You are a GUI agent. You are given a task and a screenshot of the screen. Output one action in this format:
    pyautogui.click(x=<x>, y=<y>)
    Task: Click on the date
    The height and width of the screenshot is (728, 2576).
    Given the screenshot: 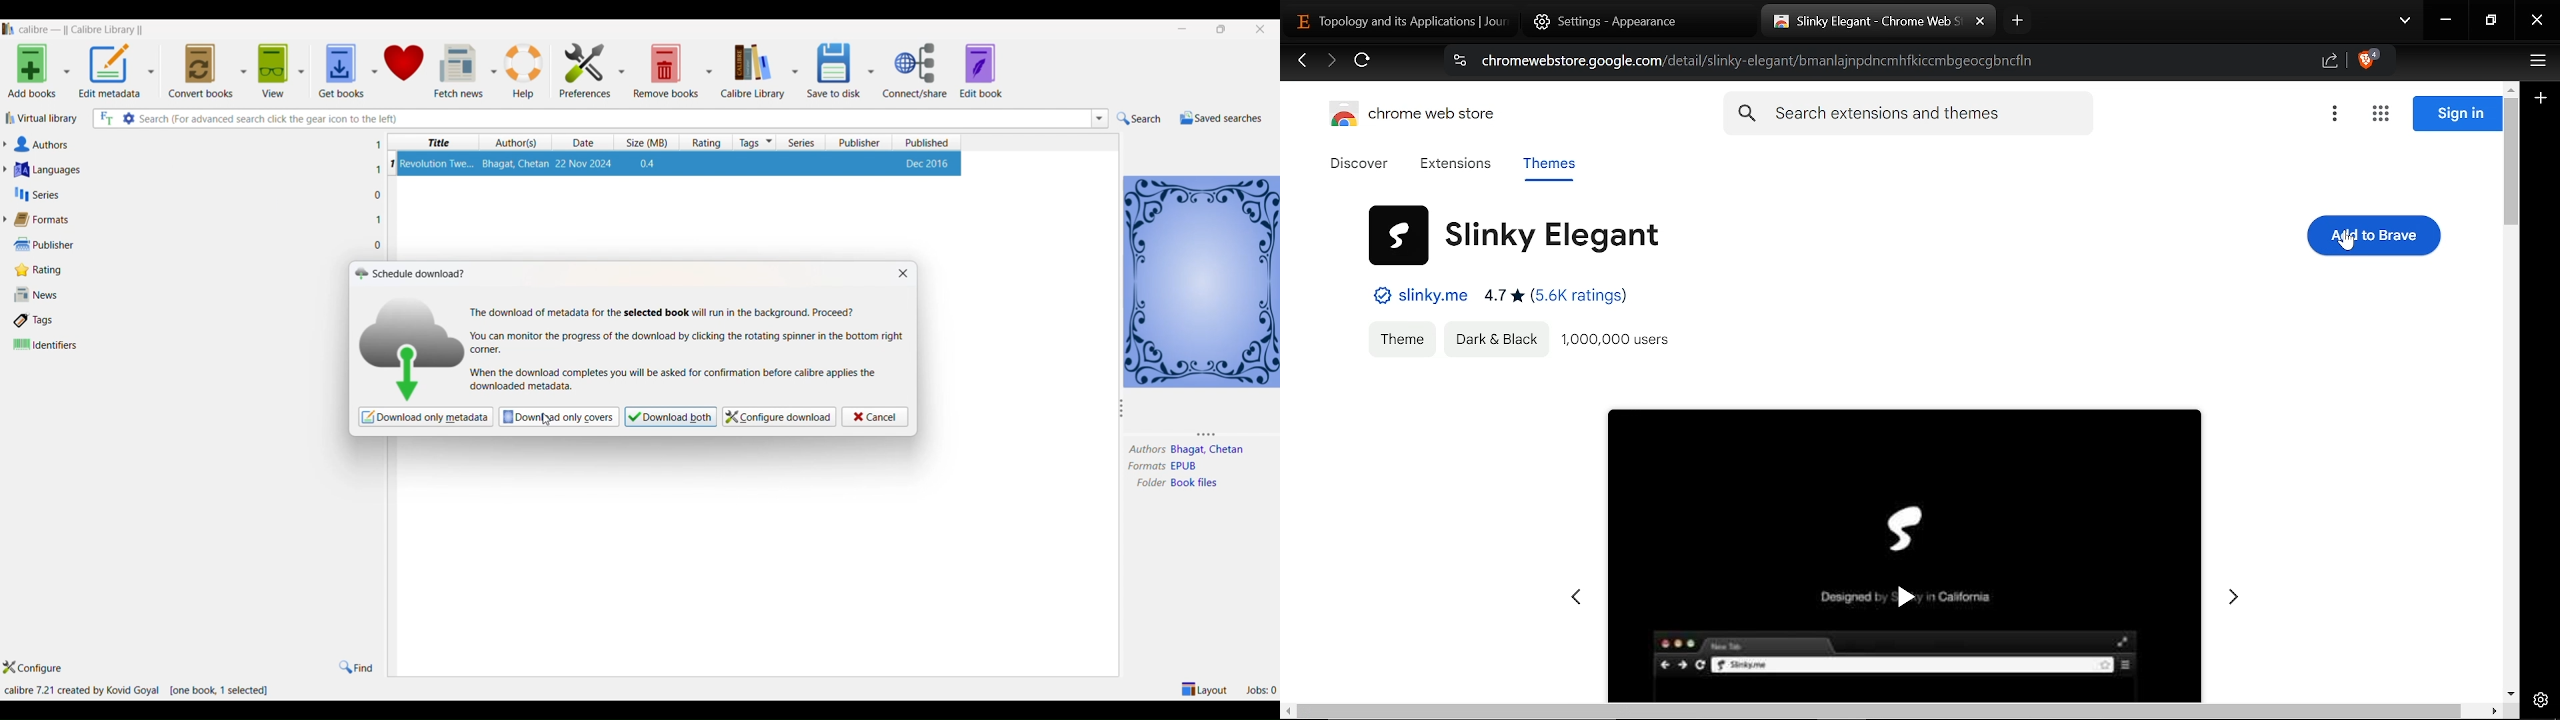 What is the action you would take?
    pyautogui.click(x=586, y=143)
    